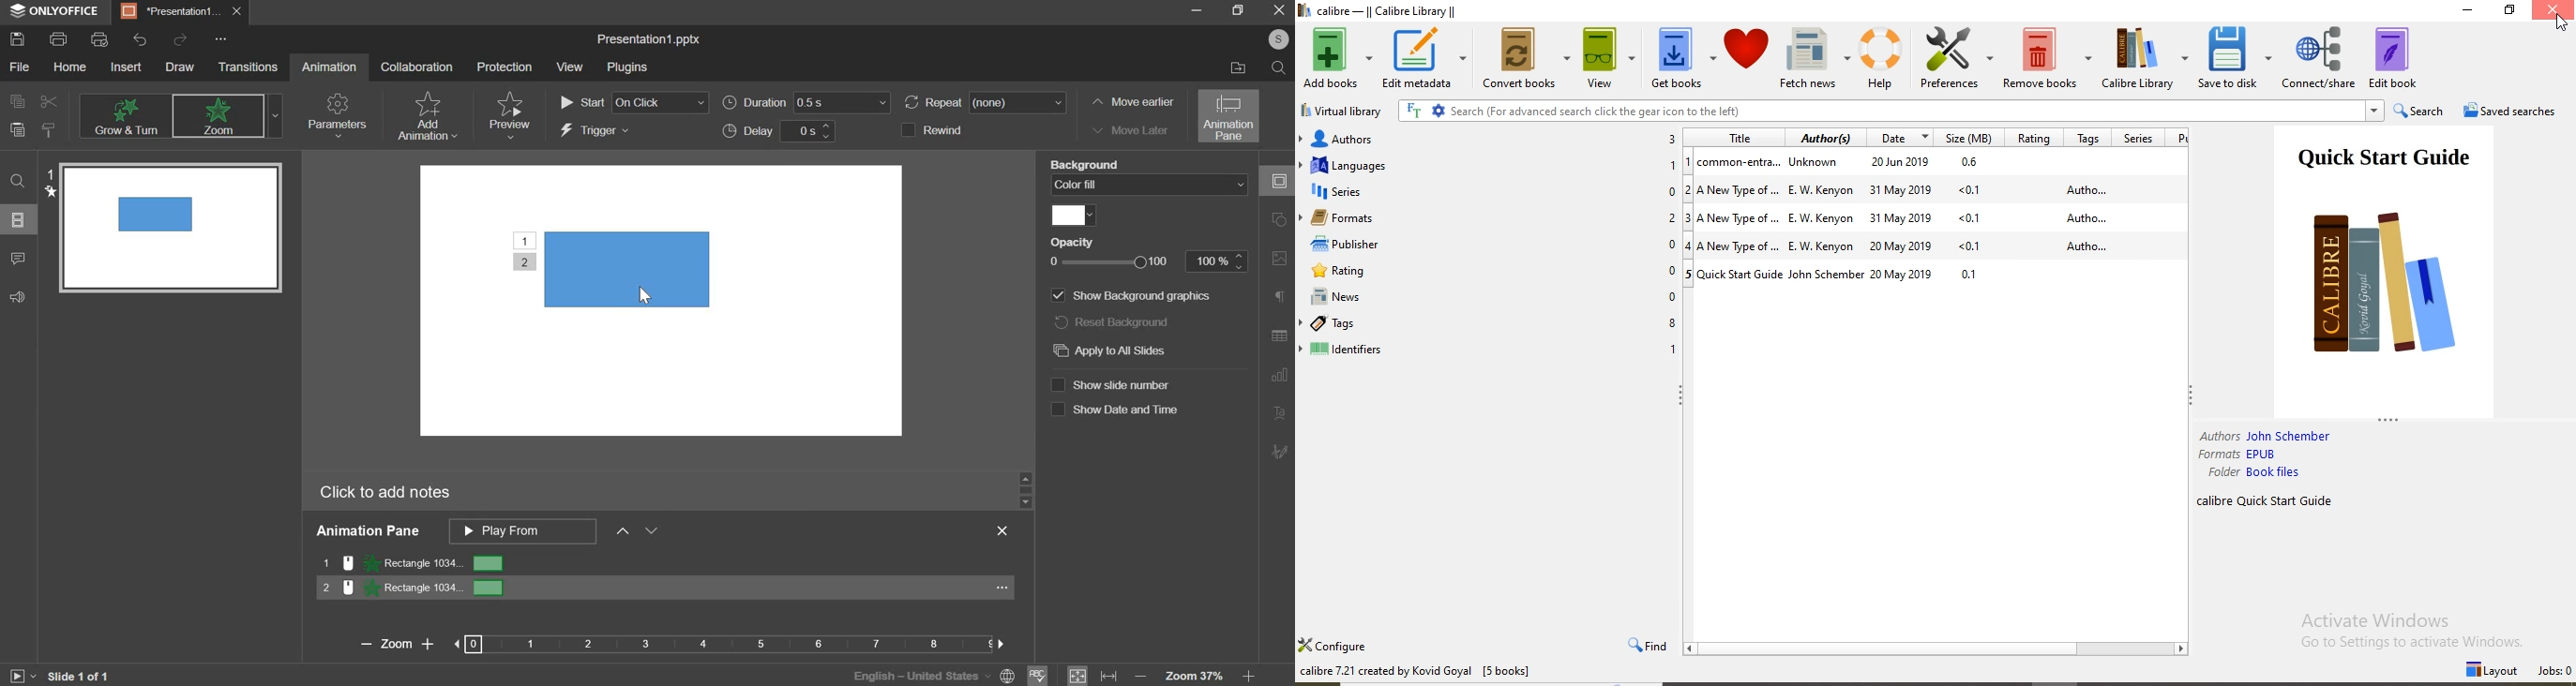 This screenshot has height=700, width=2576. Describe the element at coordinates (1687, 187) in the screenshot. I see `2` at that location.